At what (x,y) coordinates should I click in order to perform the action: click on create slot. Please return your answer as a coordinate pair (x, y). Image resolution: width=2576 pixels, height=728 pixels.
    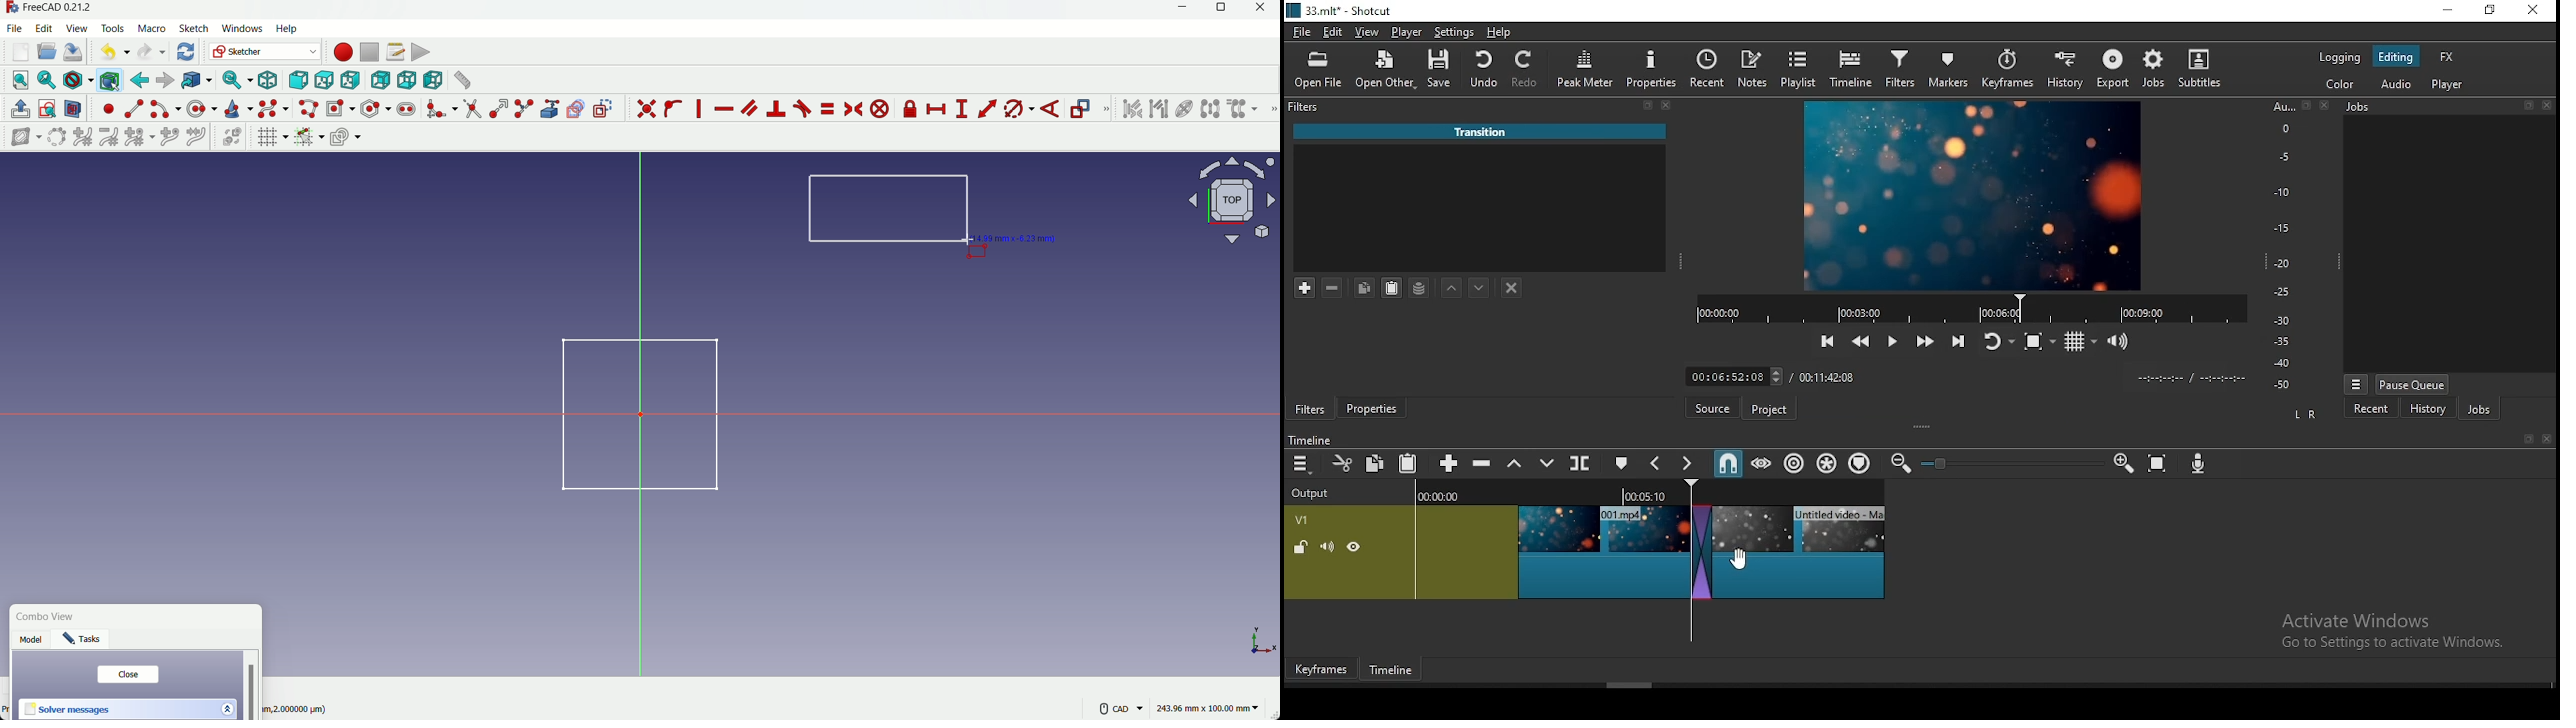
    Looking at the image, I should click on (406, 109).